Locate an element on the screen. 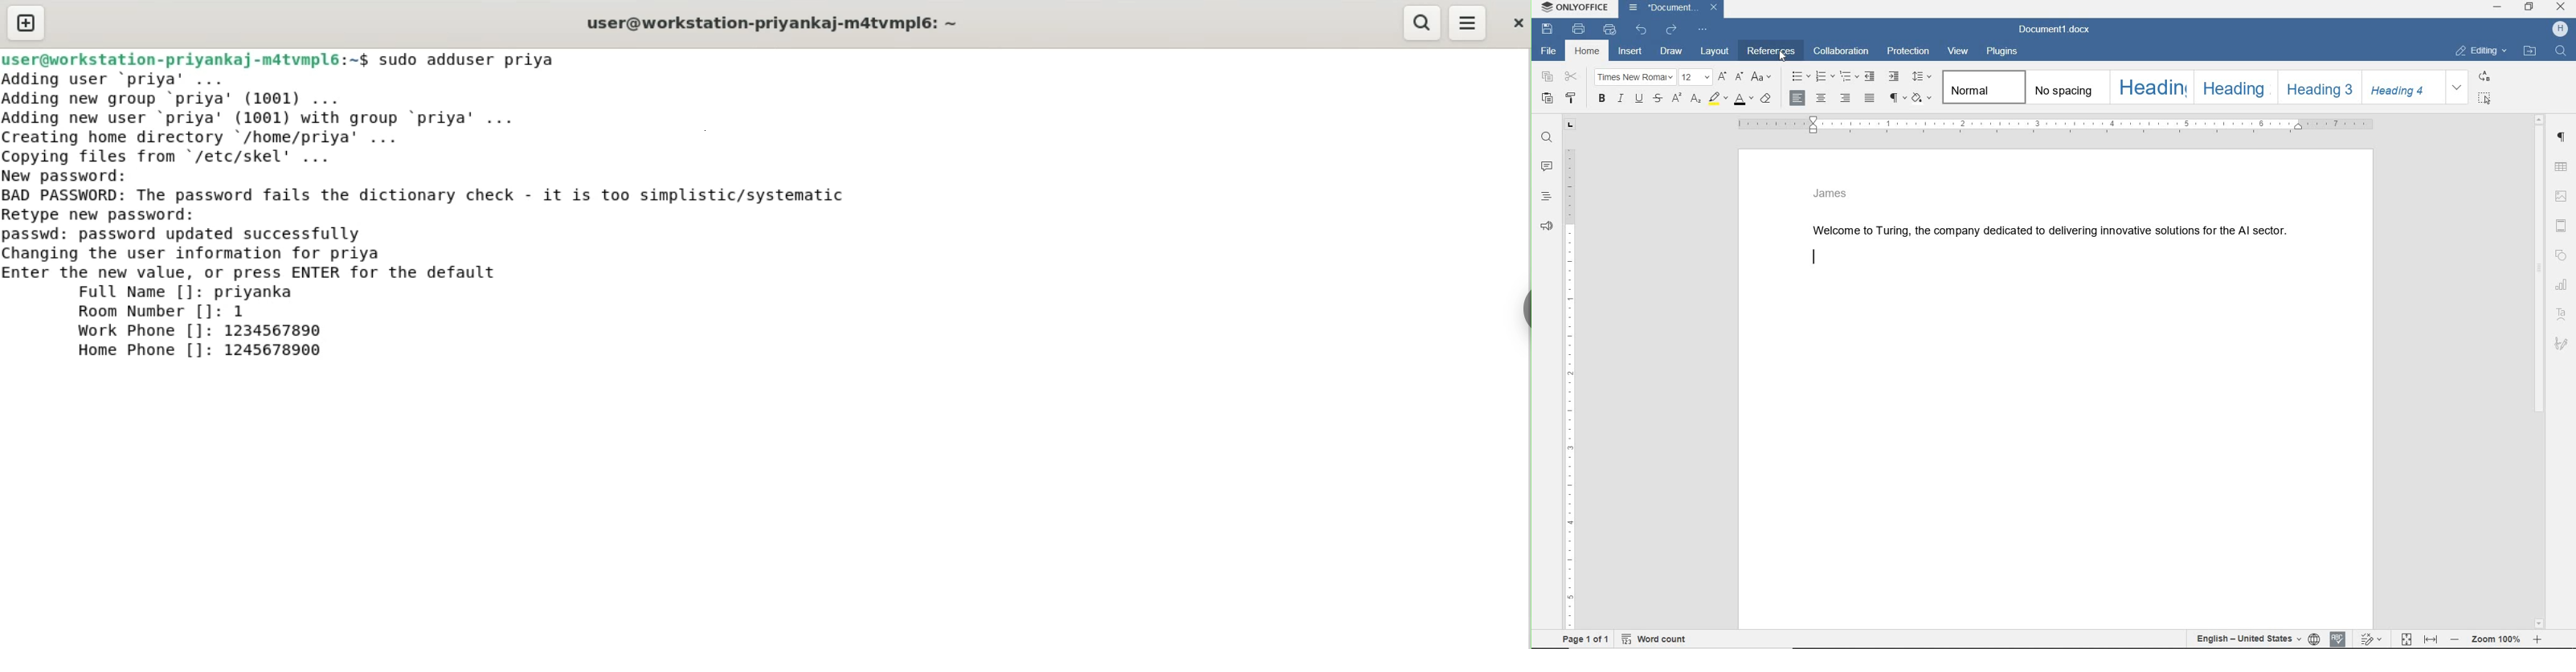 The width and height of the screenshot is (2576, 672). headings is located at coordinates (1546, 200).